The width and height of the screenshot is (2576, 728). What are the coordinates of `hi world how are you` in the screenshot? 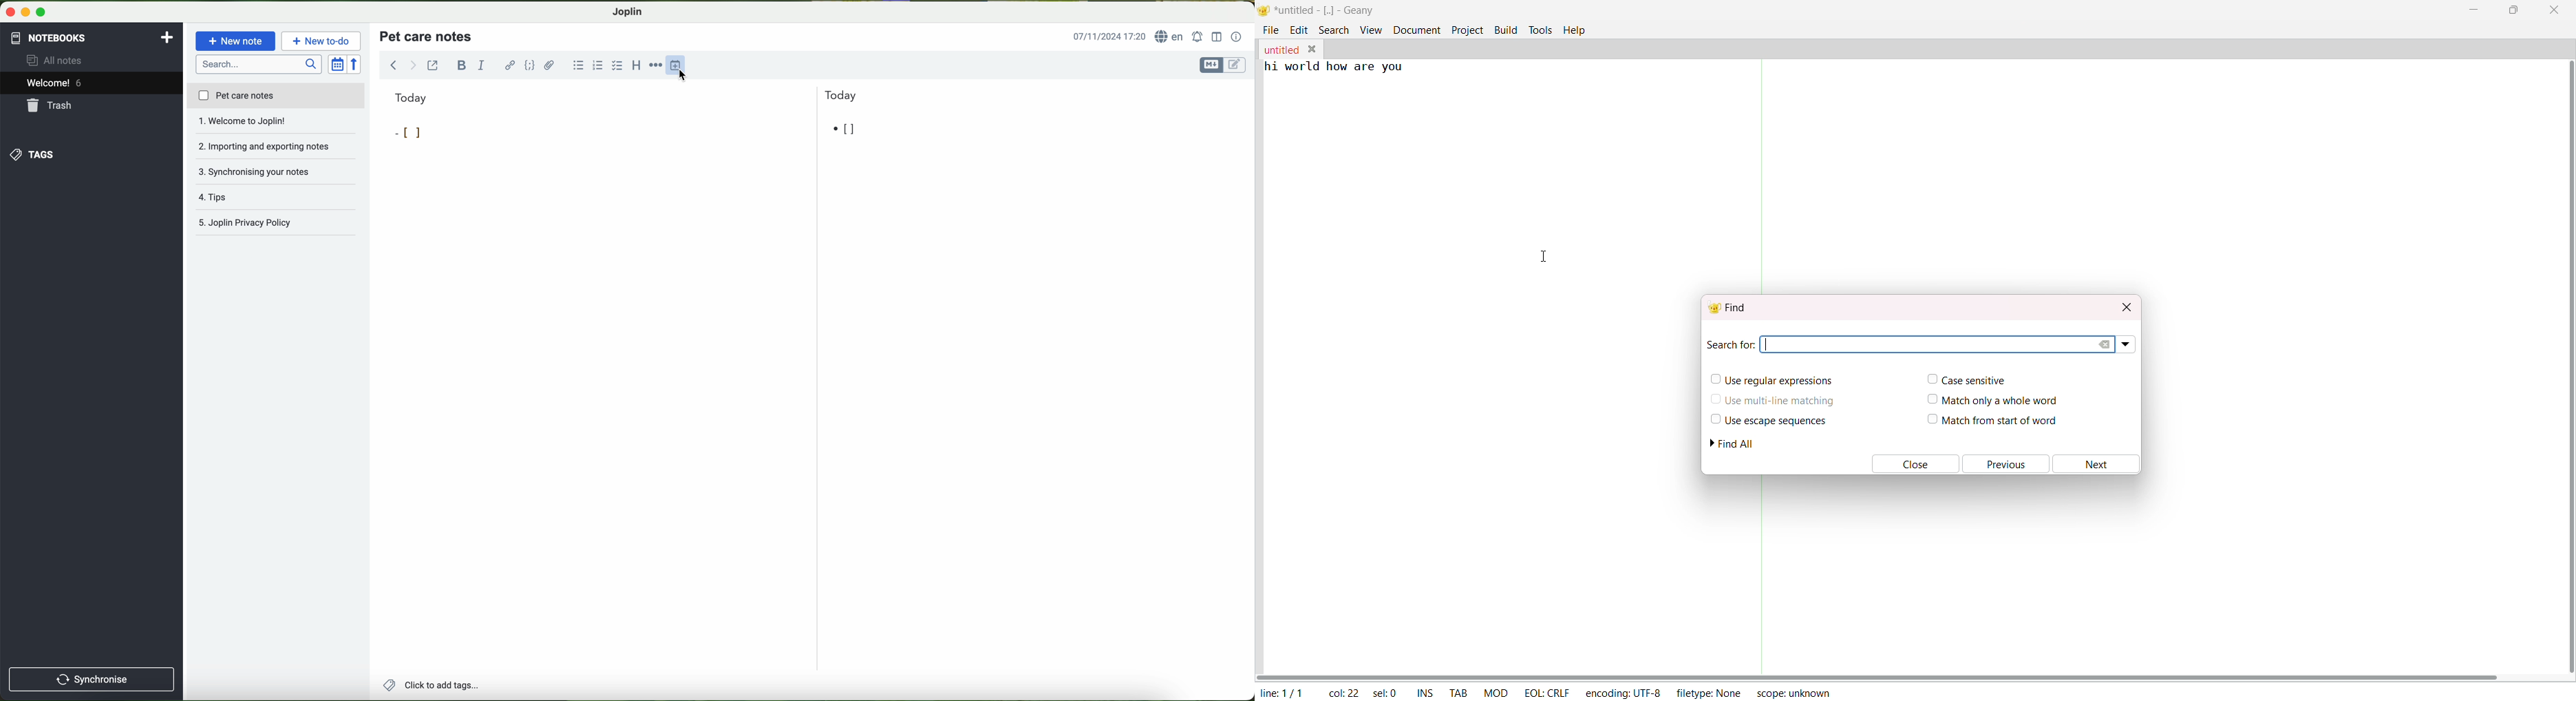 It's located at (1336, 67).